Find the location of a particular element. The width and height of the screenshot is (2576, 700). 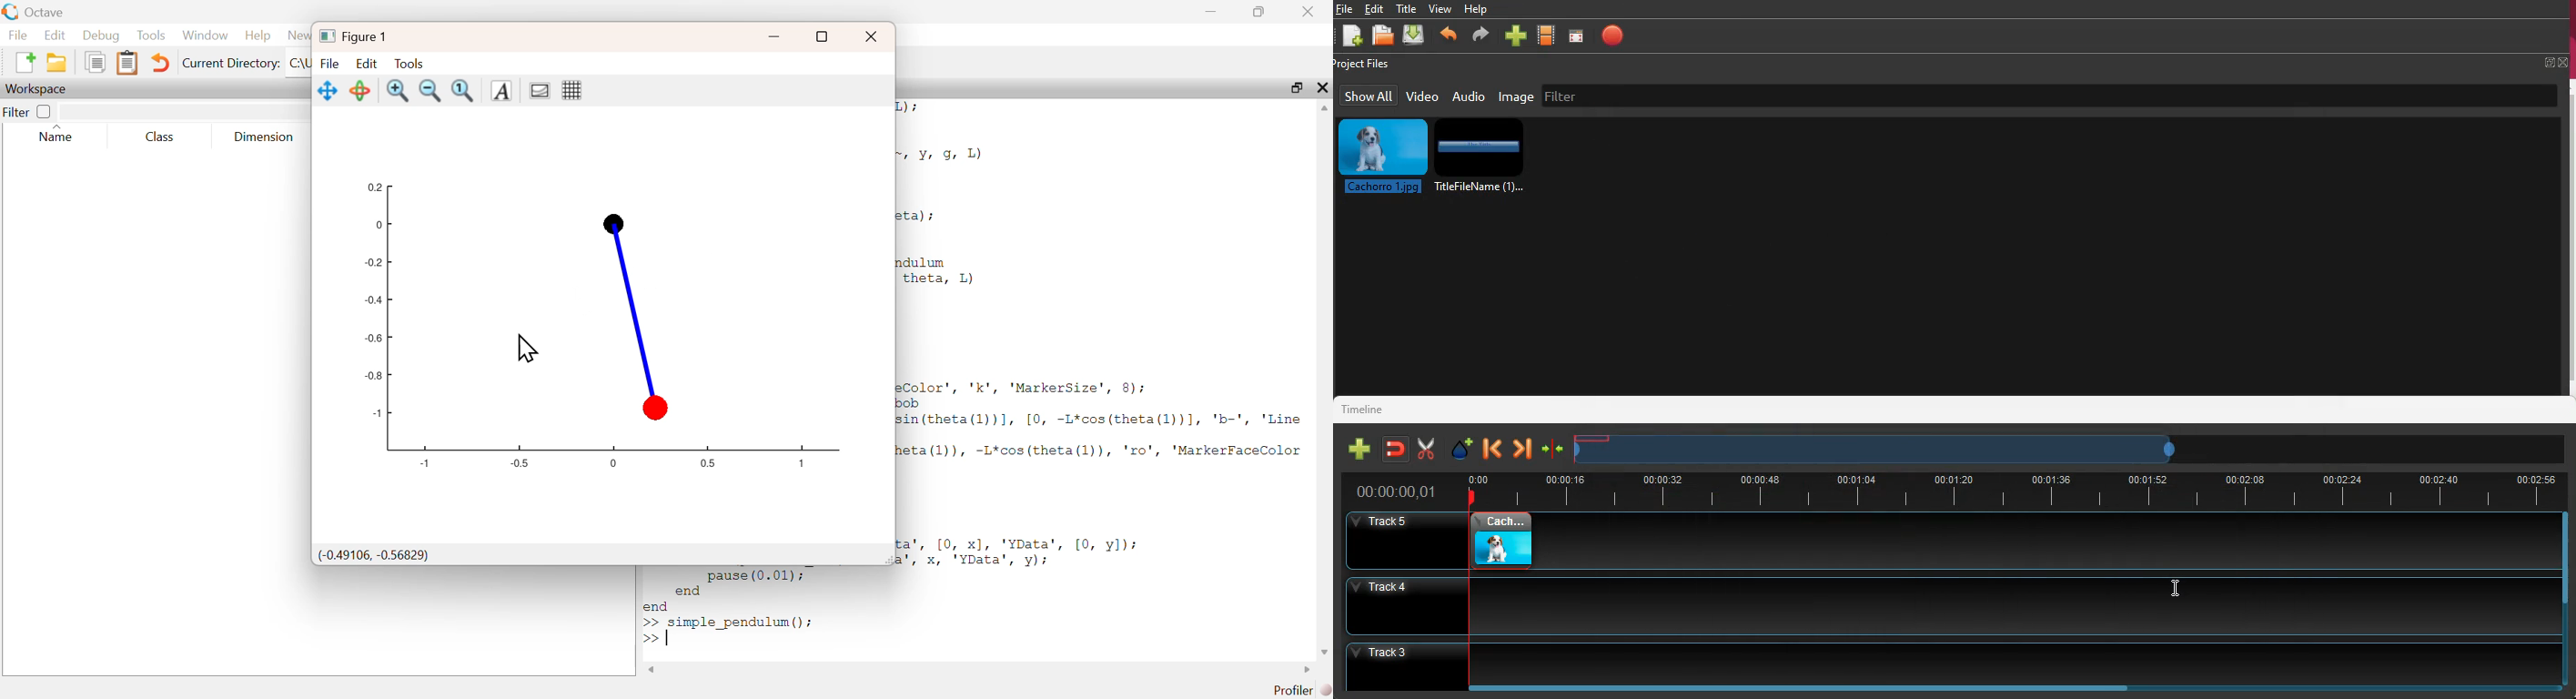

Tools is located at coordinates (152, 36).